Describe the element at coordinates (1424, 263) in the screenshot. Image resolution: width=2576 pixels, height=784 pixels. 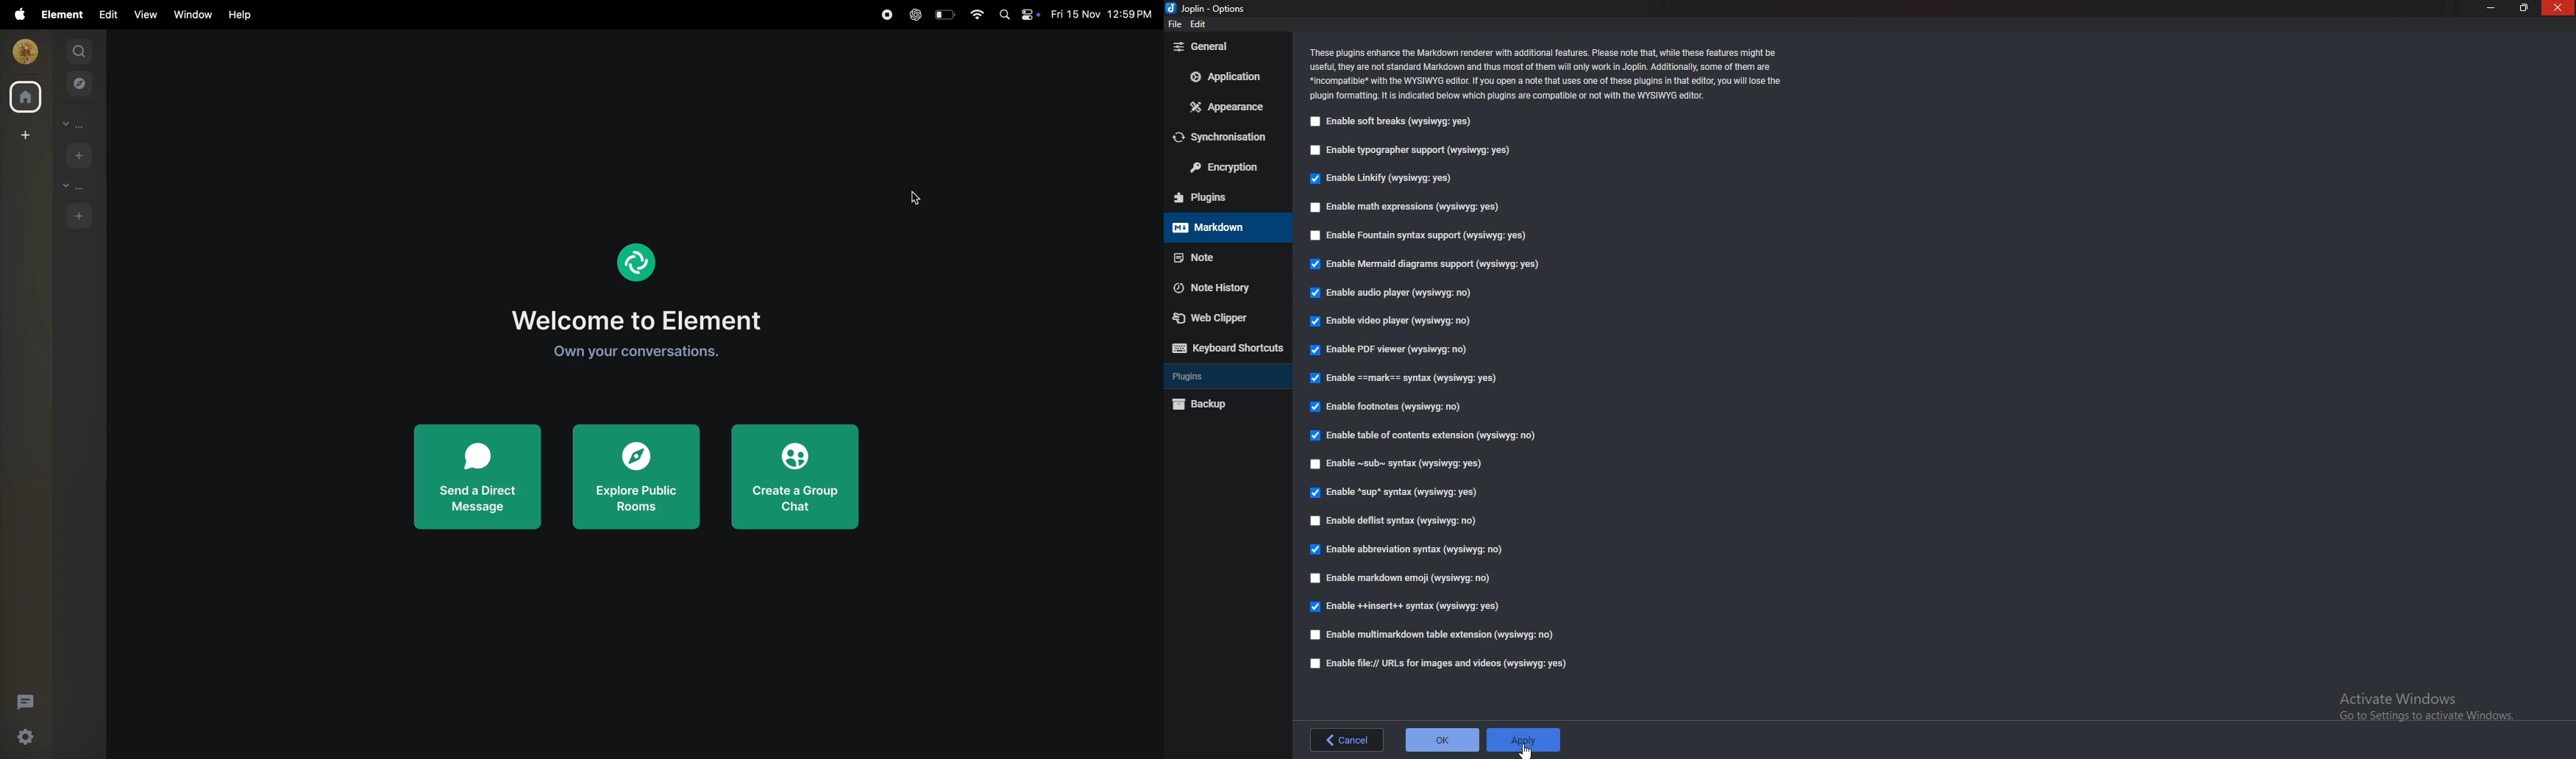
I see `Enable Mermaid diagrams` at that location.